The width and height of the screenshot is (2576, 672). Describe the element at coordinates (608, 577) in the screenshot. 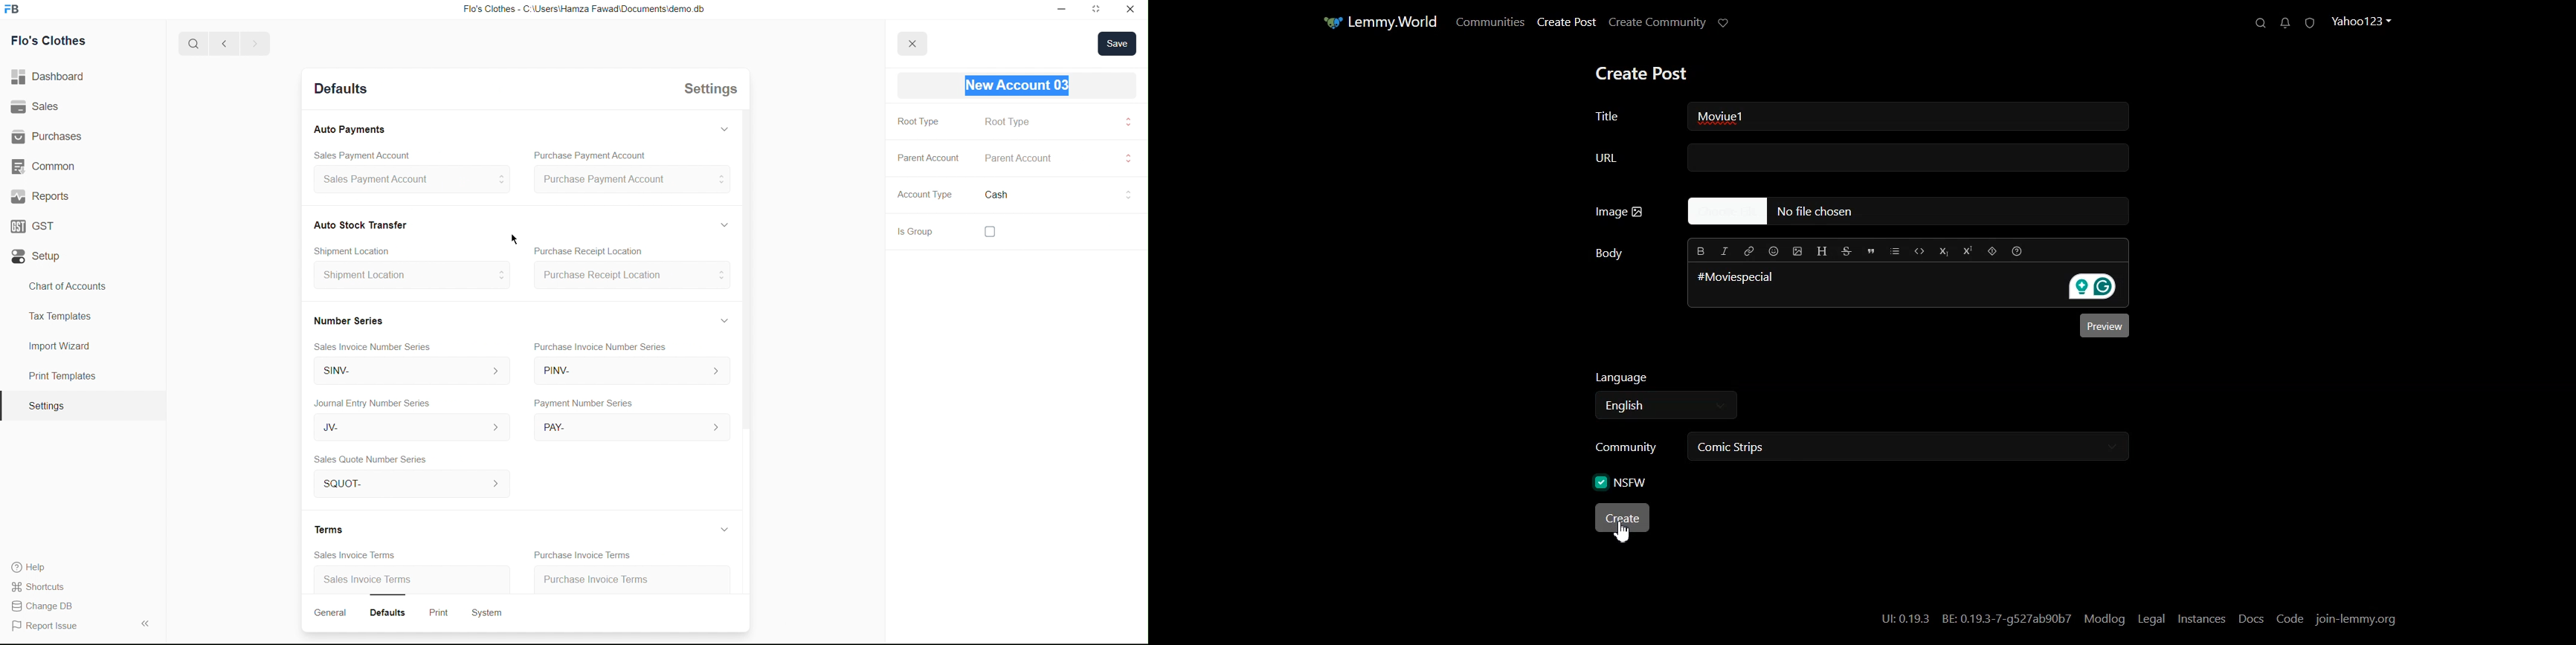

I see `Purchase Invoice Terms` at that location.